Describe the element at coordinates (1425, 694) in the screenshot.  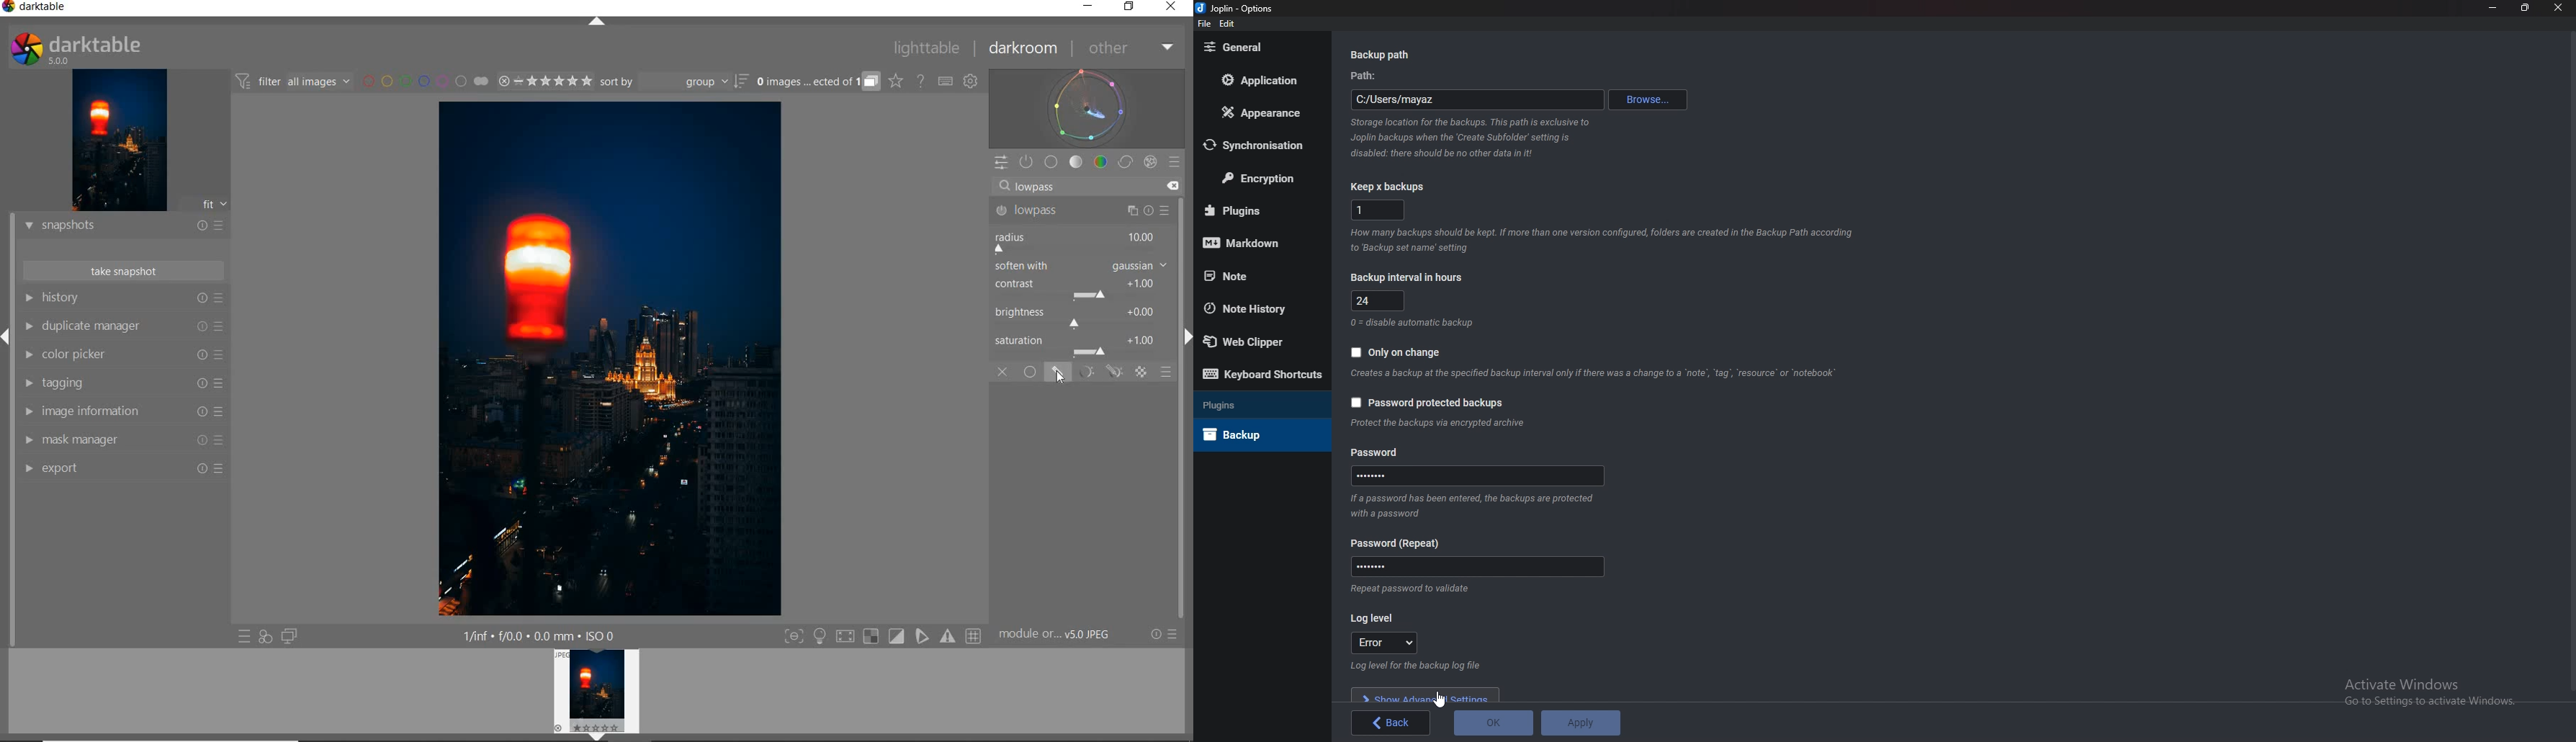
I see `show advanced settings` at that location.